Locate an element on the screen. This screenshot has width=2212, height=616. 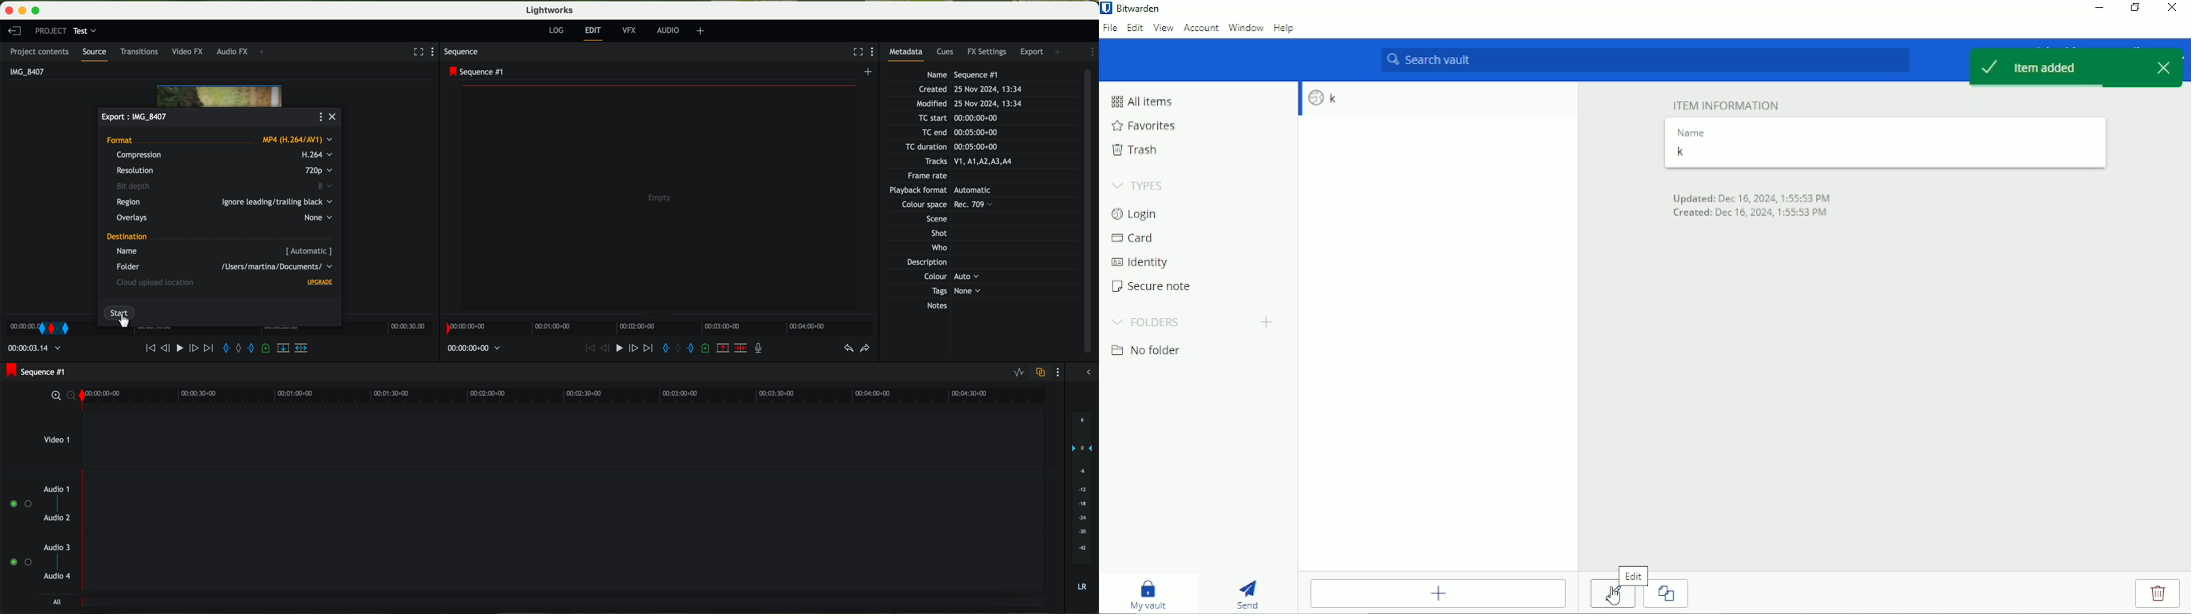
 is located at coordinates (950, 277).